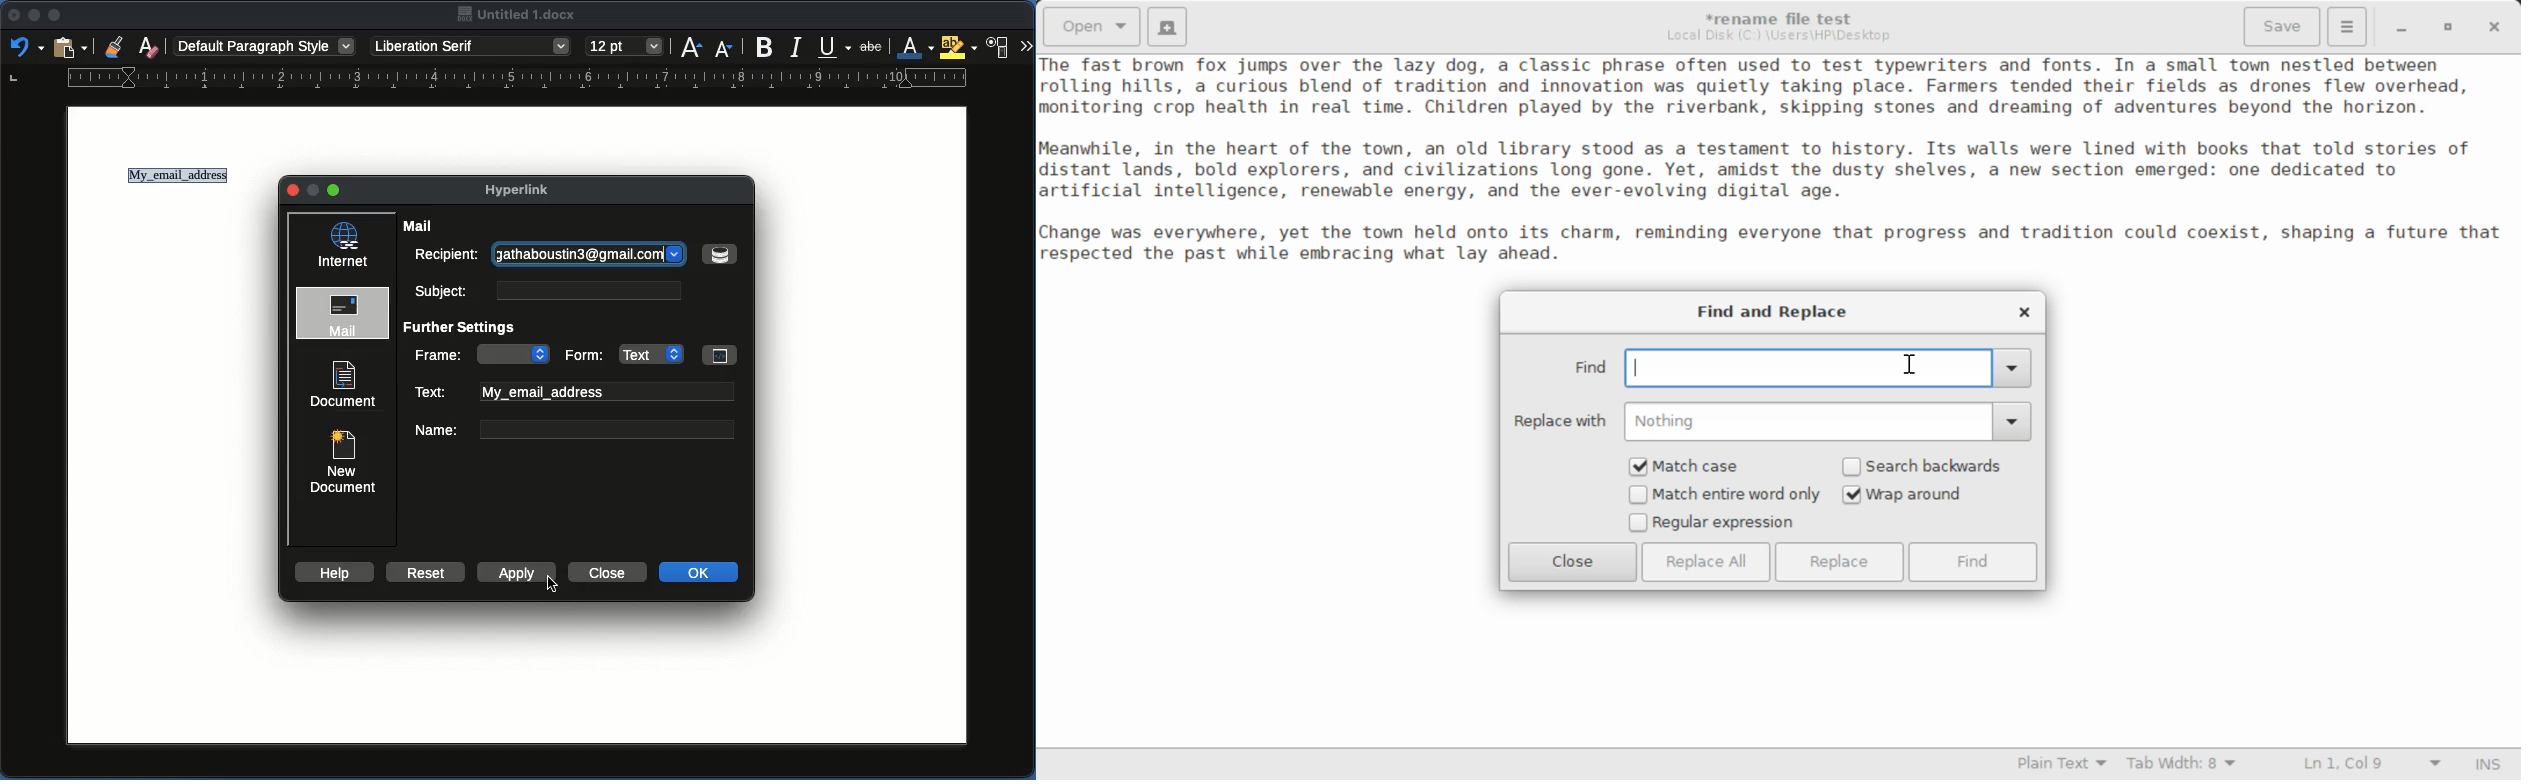 The height and width of the screenshot is (784, 2548). I want to click on Reset, so click(423, 571).